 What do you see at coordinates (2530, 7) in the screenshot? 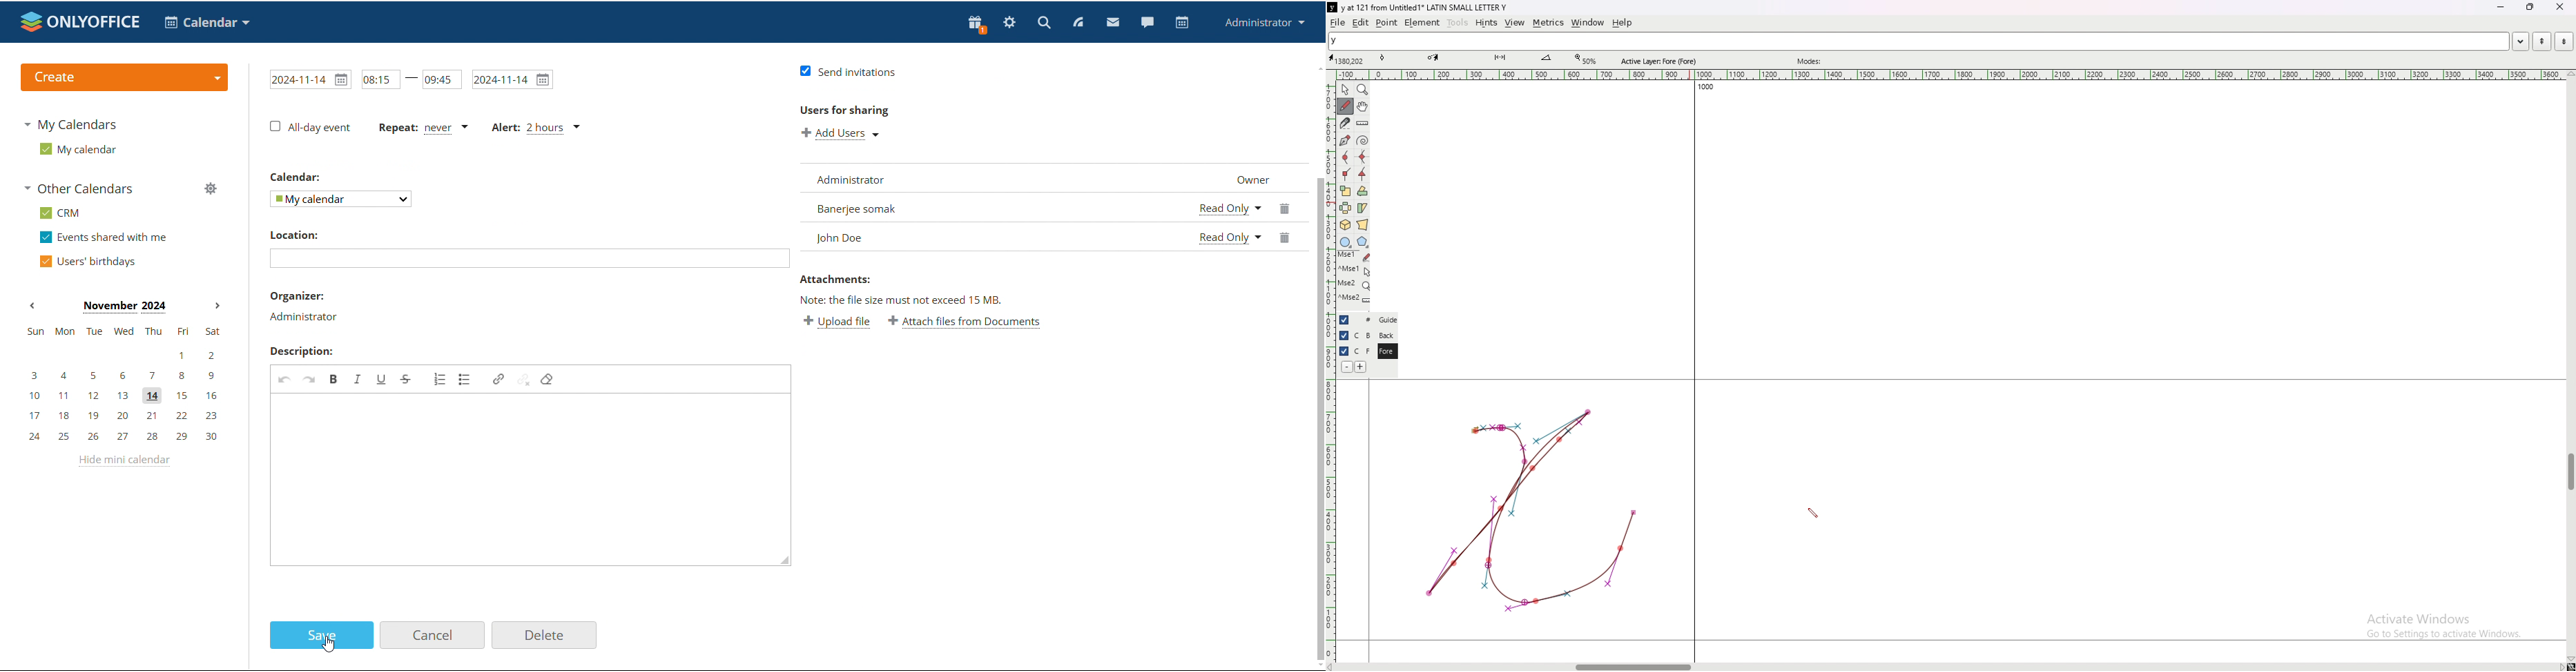
I see `resize` at bounding box center [2530, 7].